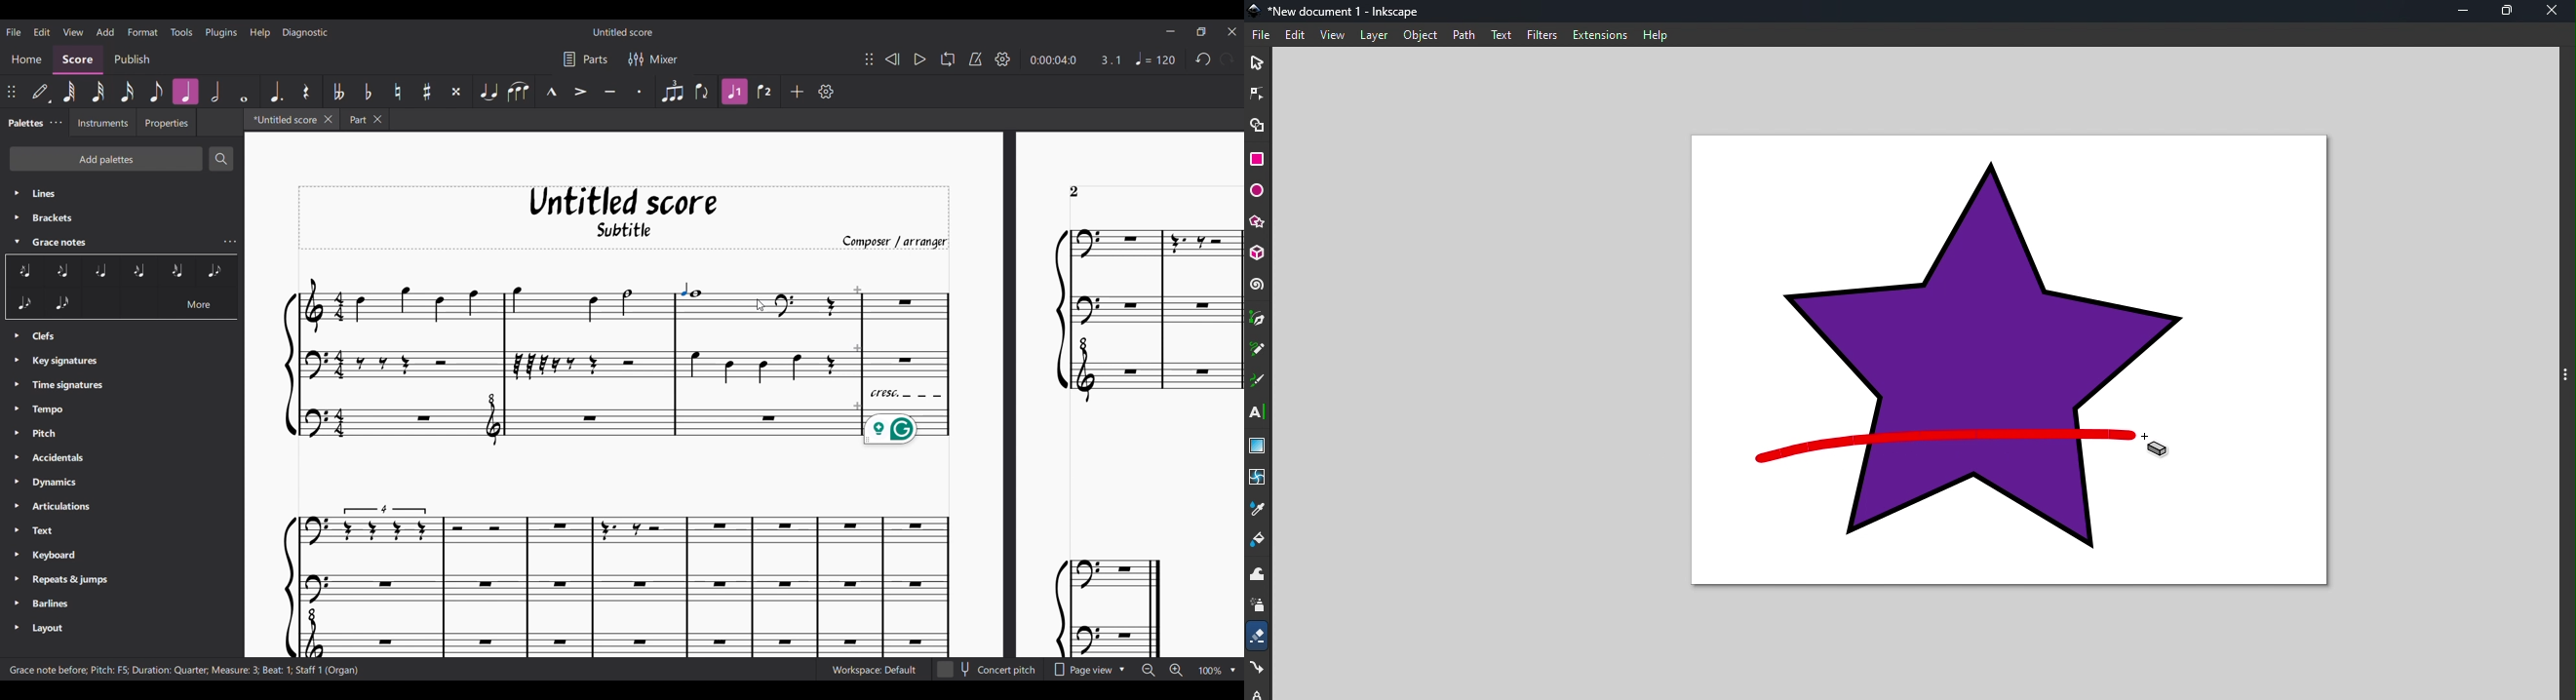 Image resolution: width=2576 pixels, height=700 pixels. What do you see at coordinates (304, 32) in the screenshot?
I see `Diagnostic menu` at bounding box center [304, 32].